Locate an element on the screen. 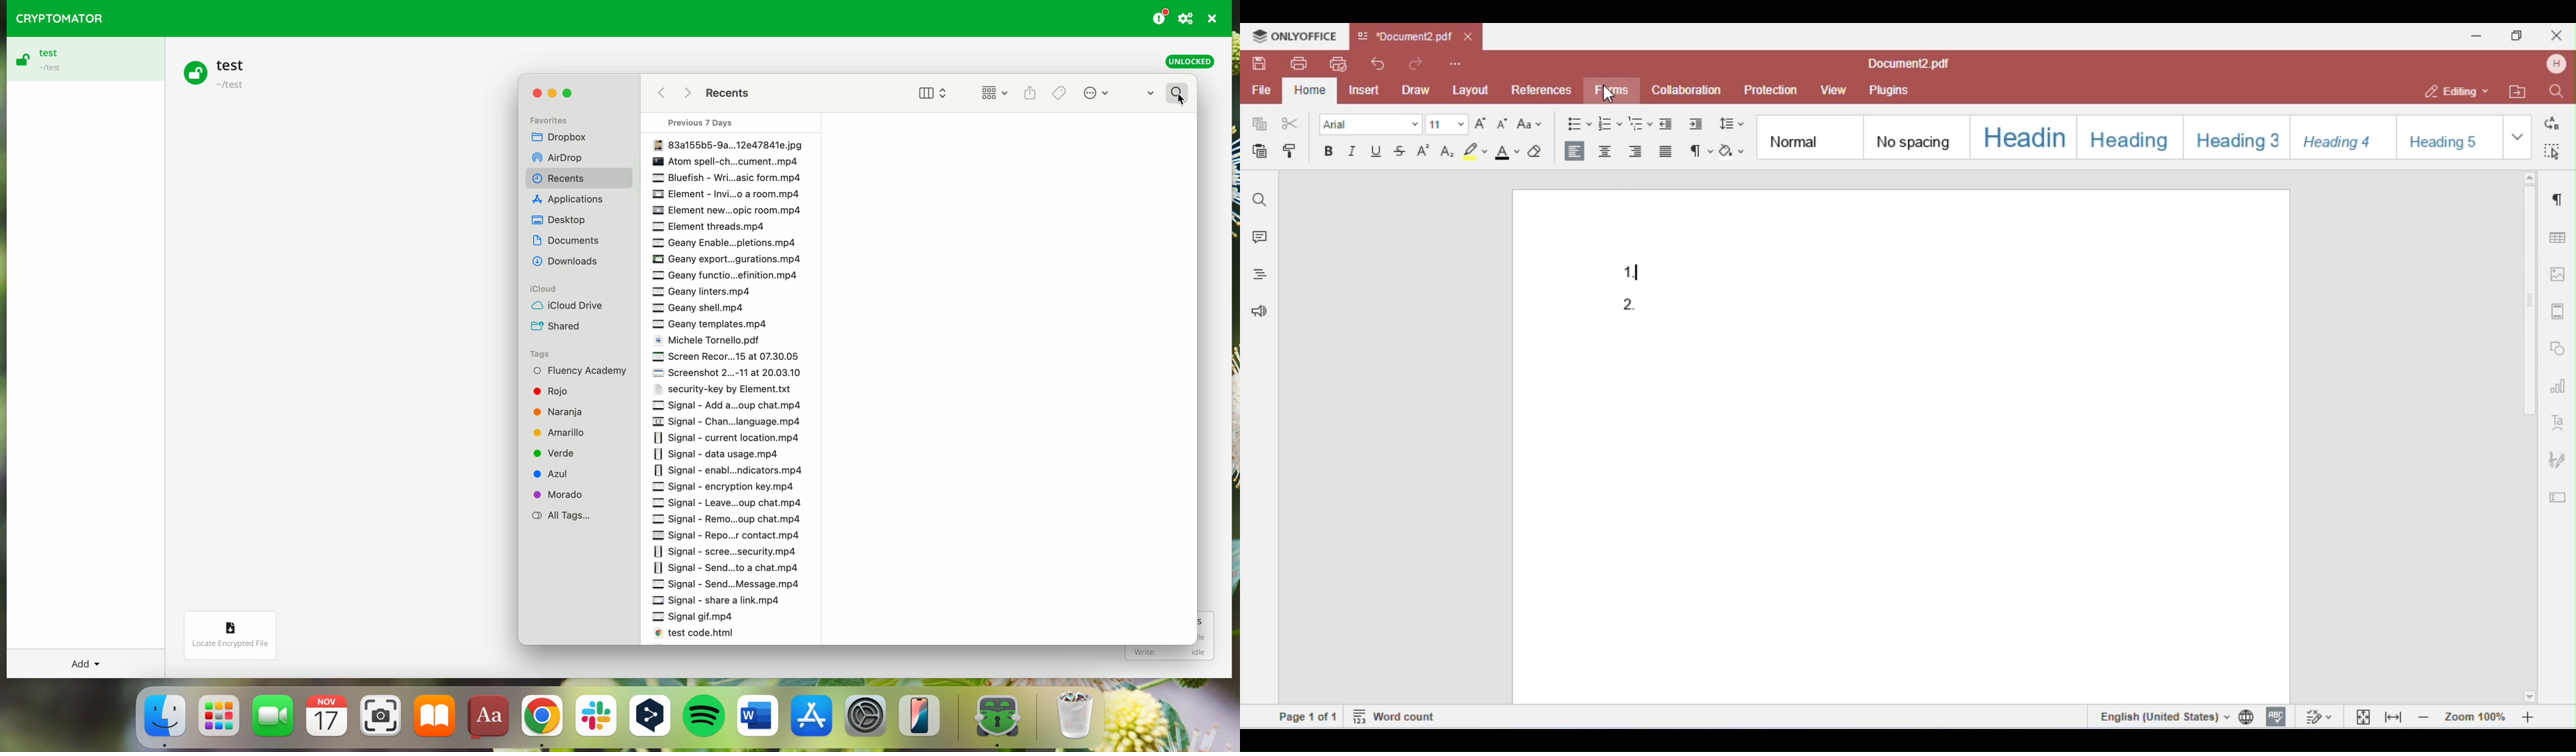 The width and height of the screenshot is (2576, 756). add button is located at coordinates (84, 663).